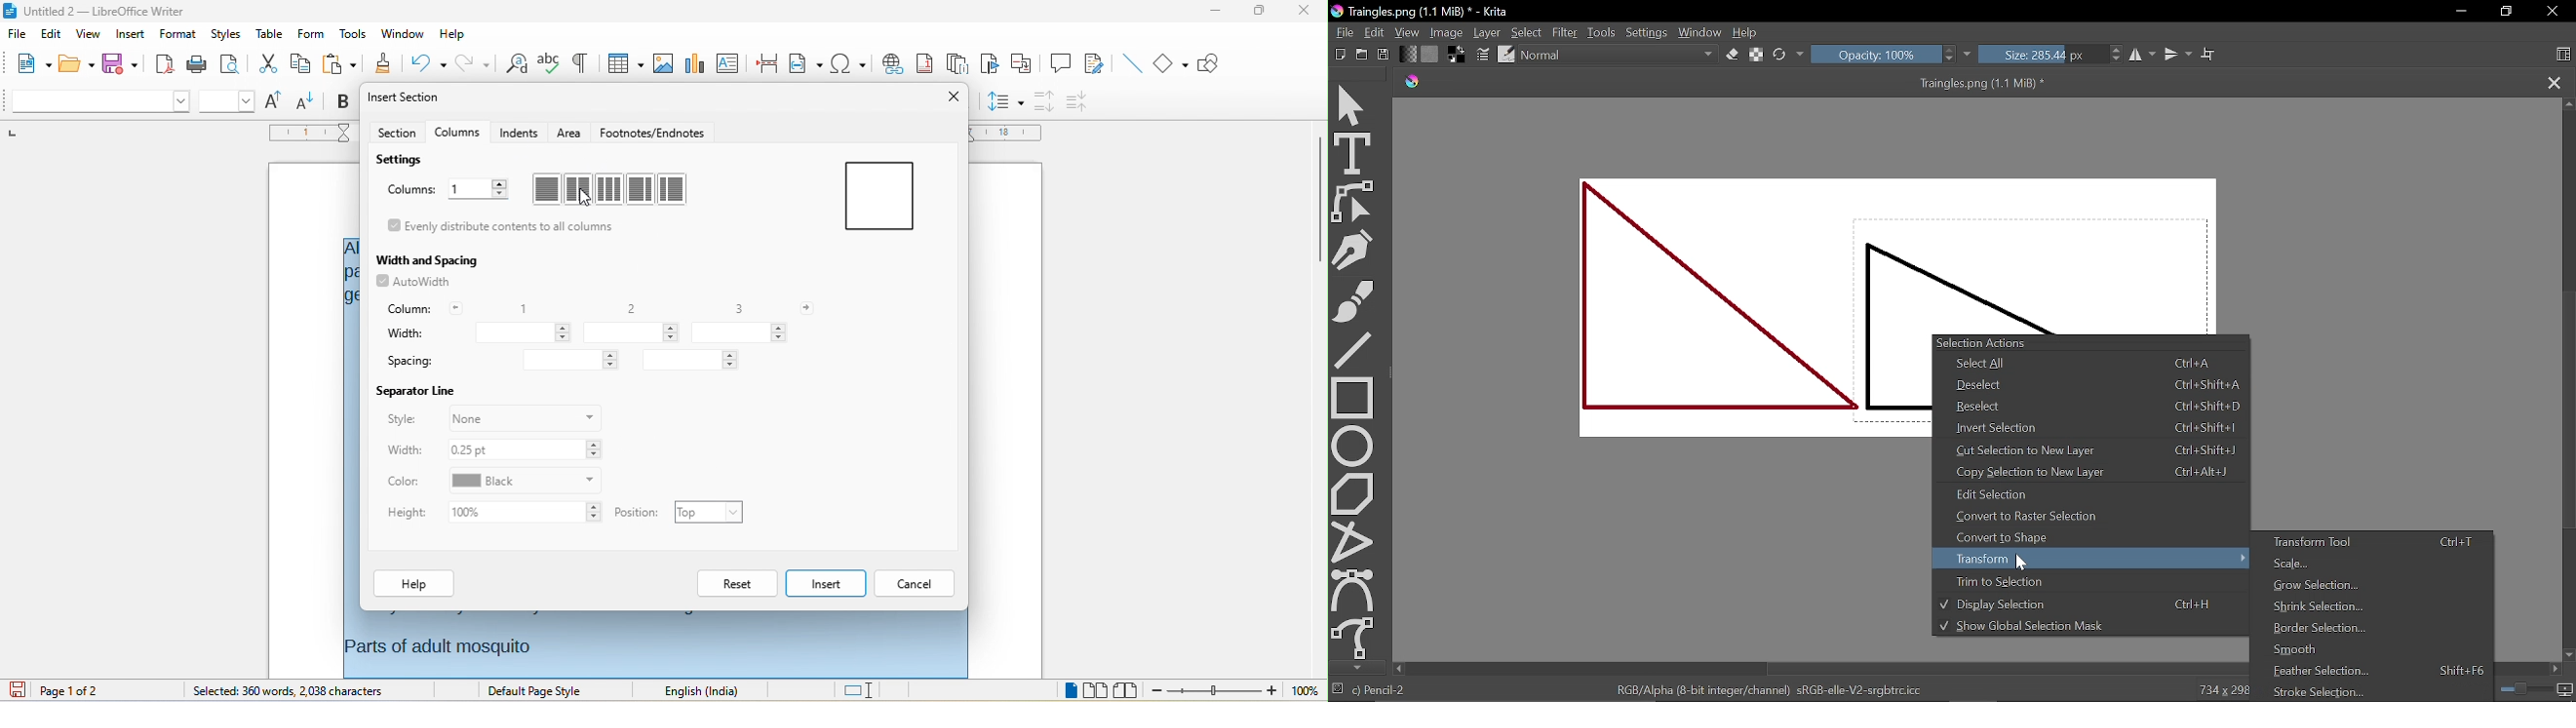 The image size is (2576, 728). What do you see at coordinates (287, 691) in the screenshot?
I see `selected: 360 words,2038 characters` at bounding box center [287, 691].